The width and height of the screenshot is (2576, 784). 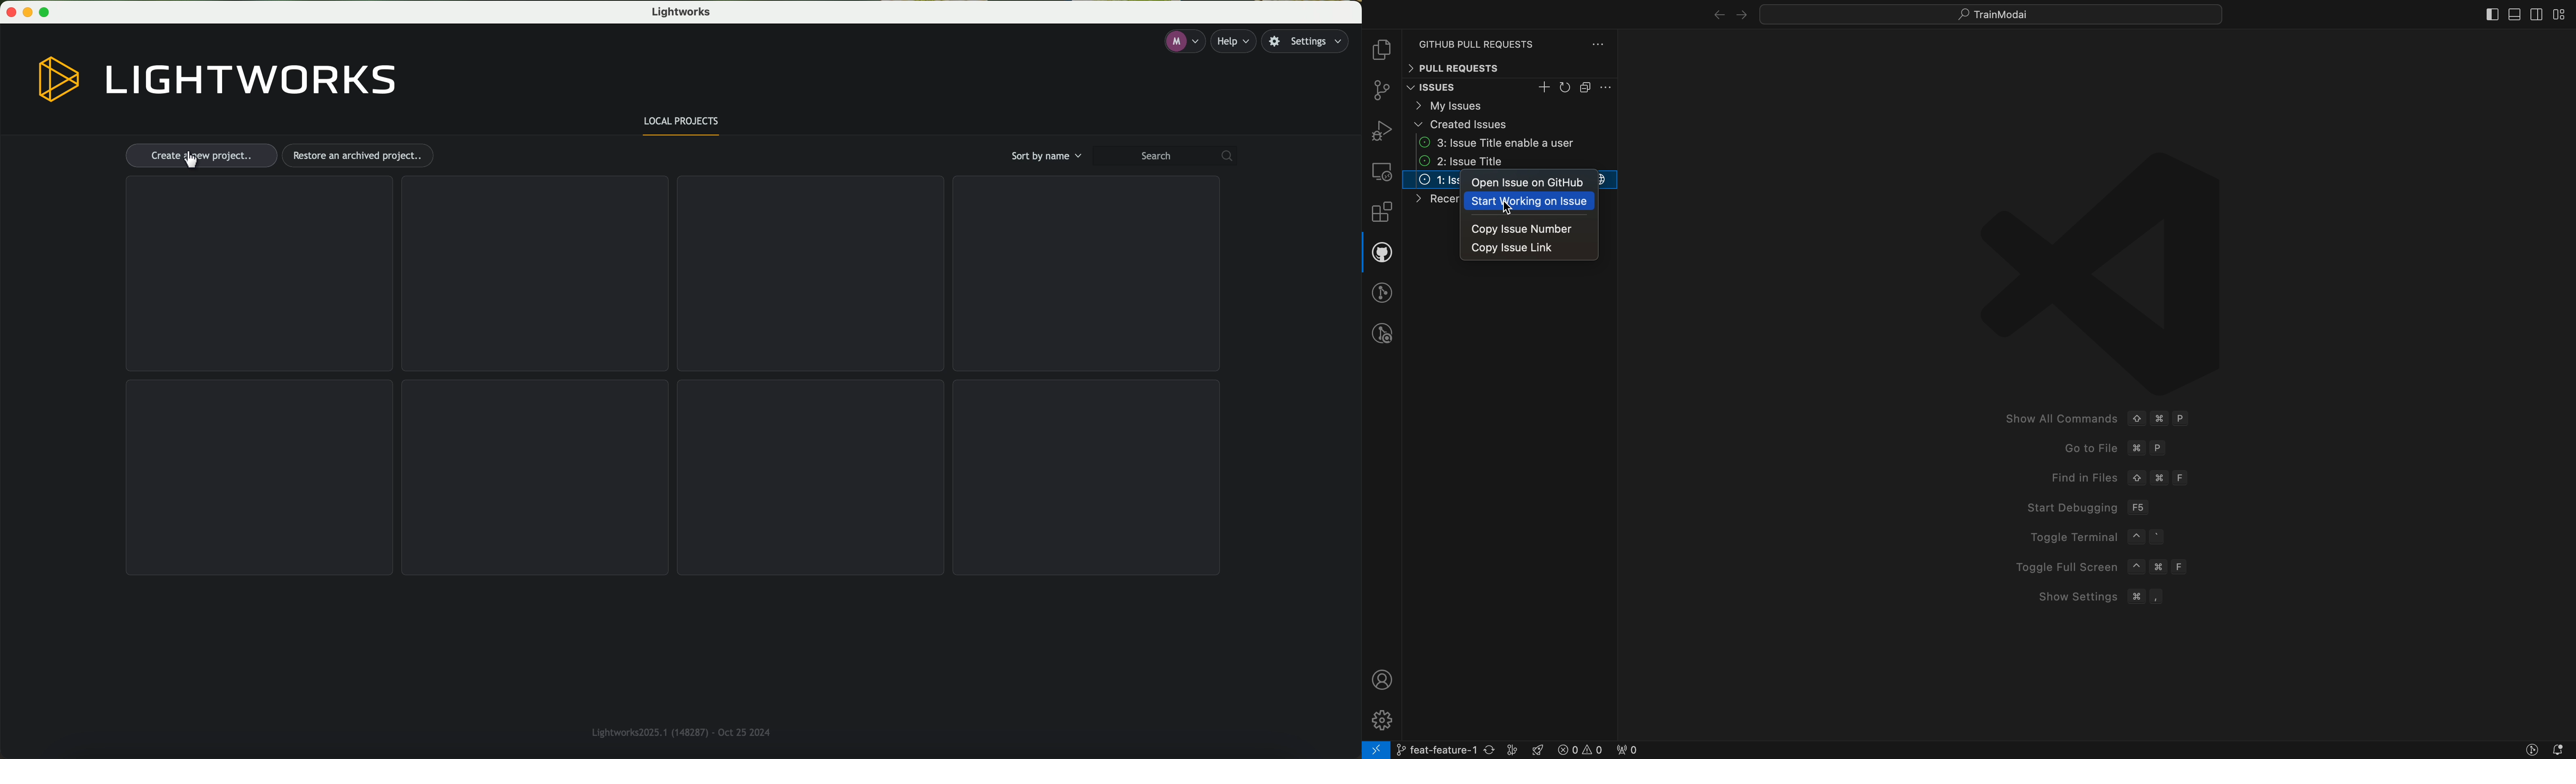 What do you see at coordinates (1457, 749) in the screenshot?
I see `current branch` at bounding box center [1457, 749].